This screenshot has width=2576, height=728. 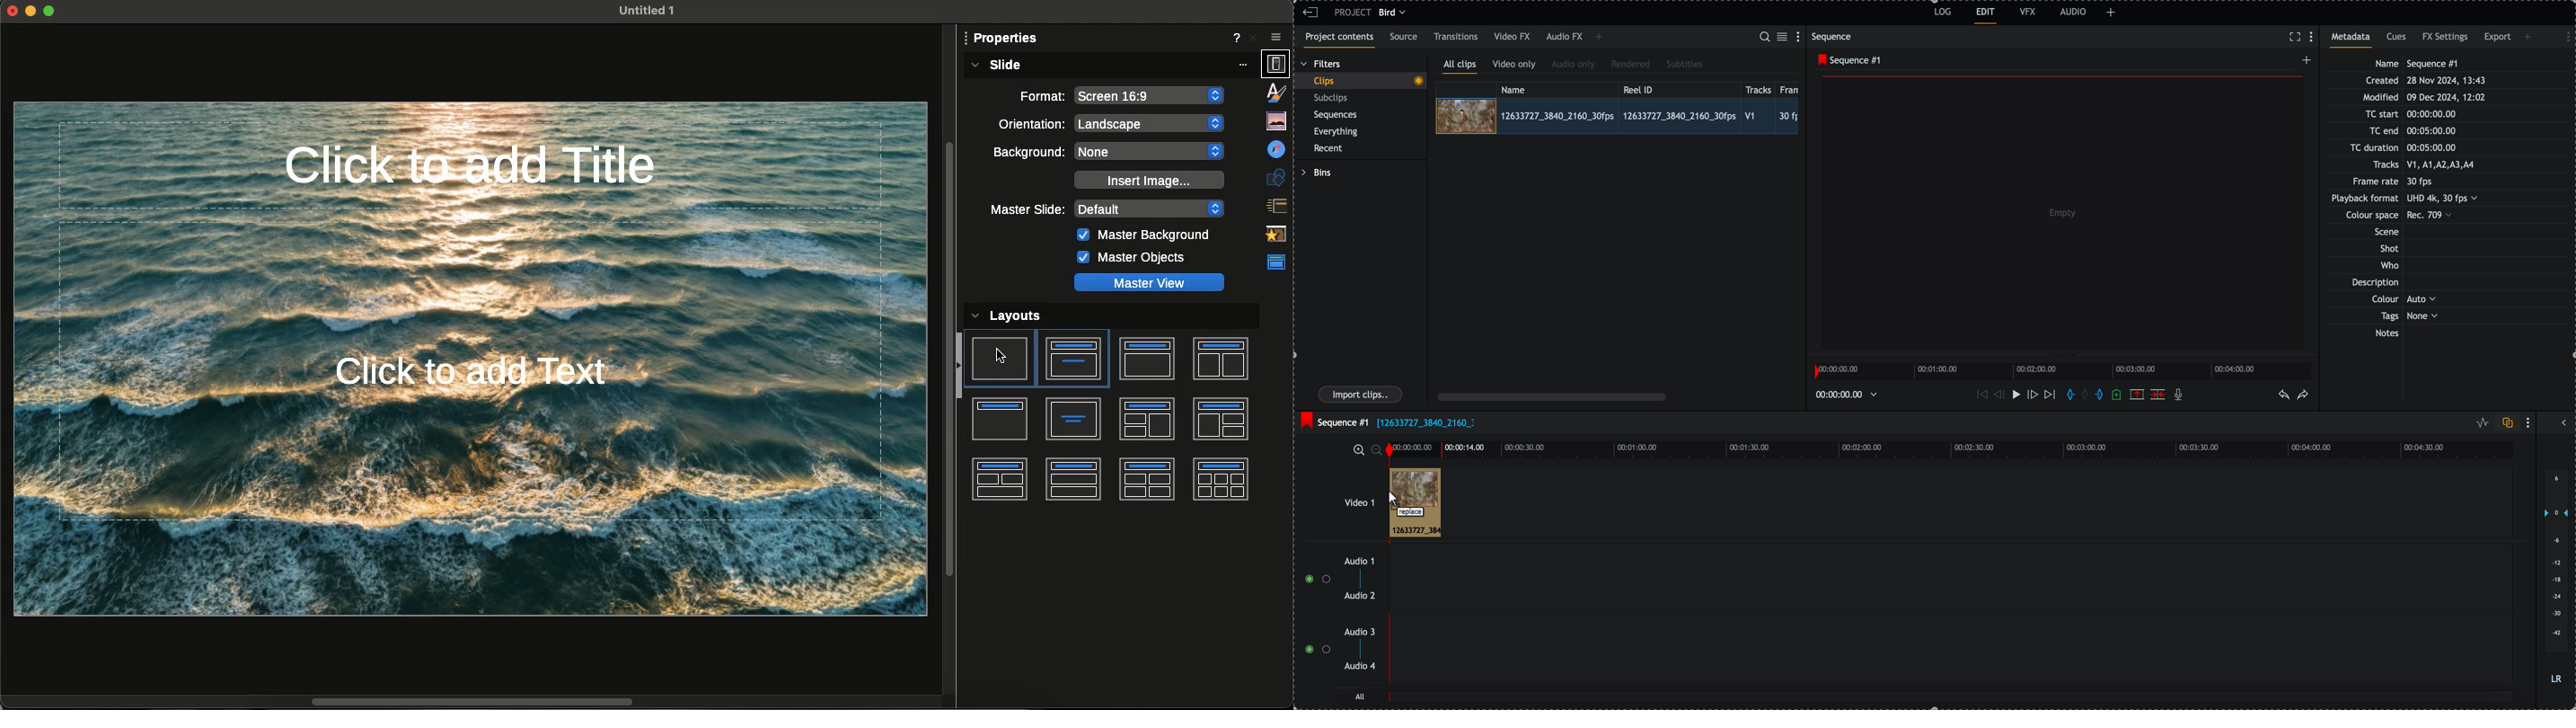 What do you see at coordinates (13, 13) in the screenshot?
I see `Close` at bounding box center [13, 13].